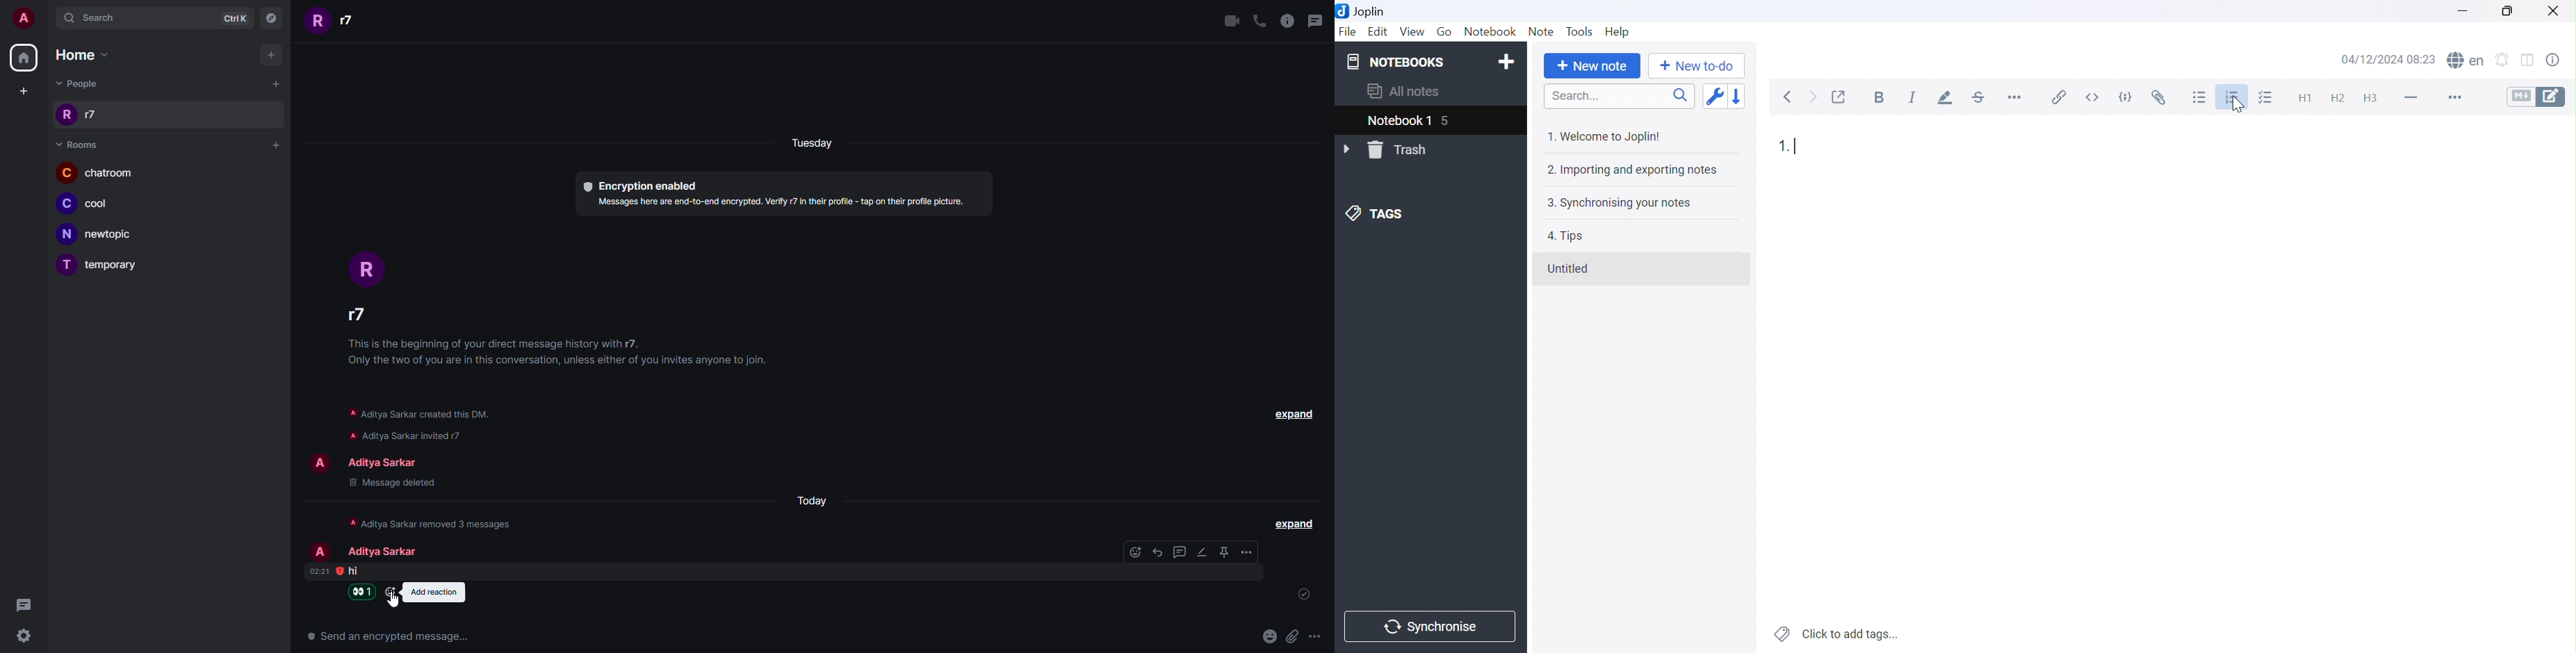 This screenshot has width=2576, height=672. I want to click on Drop Down, so click(1348, 150).